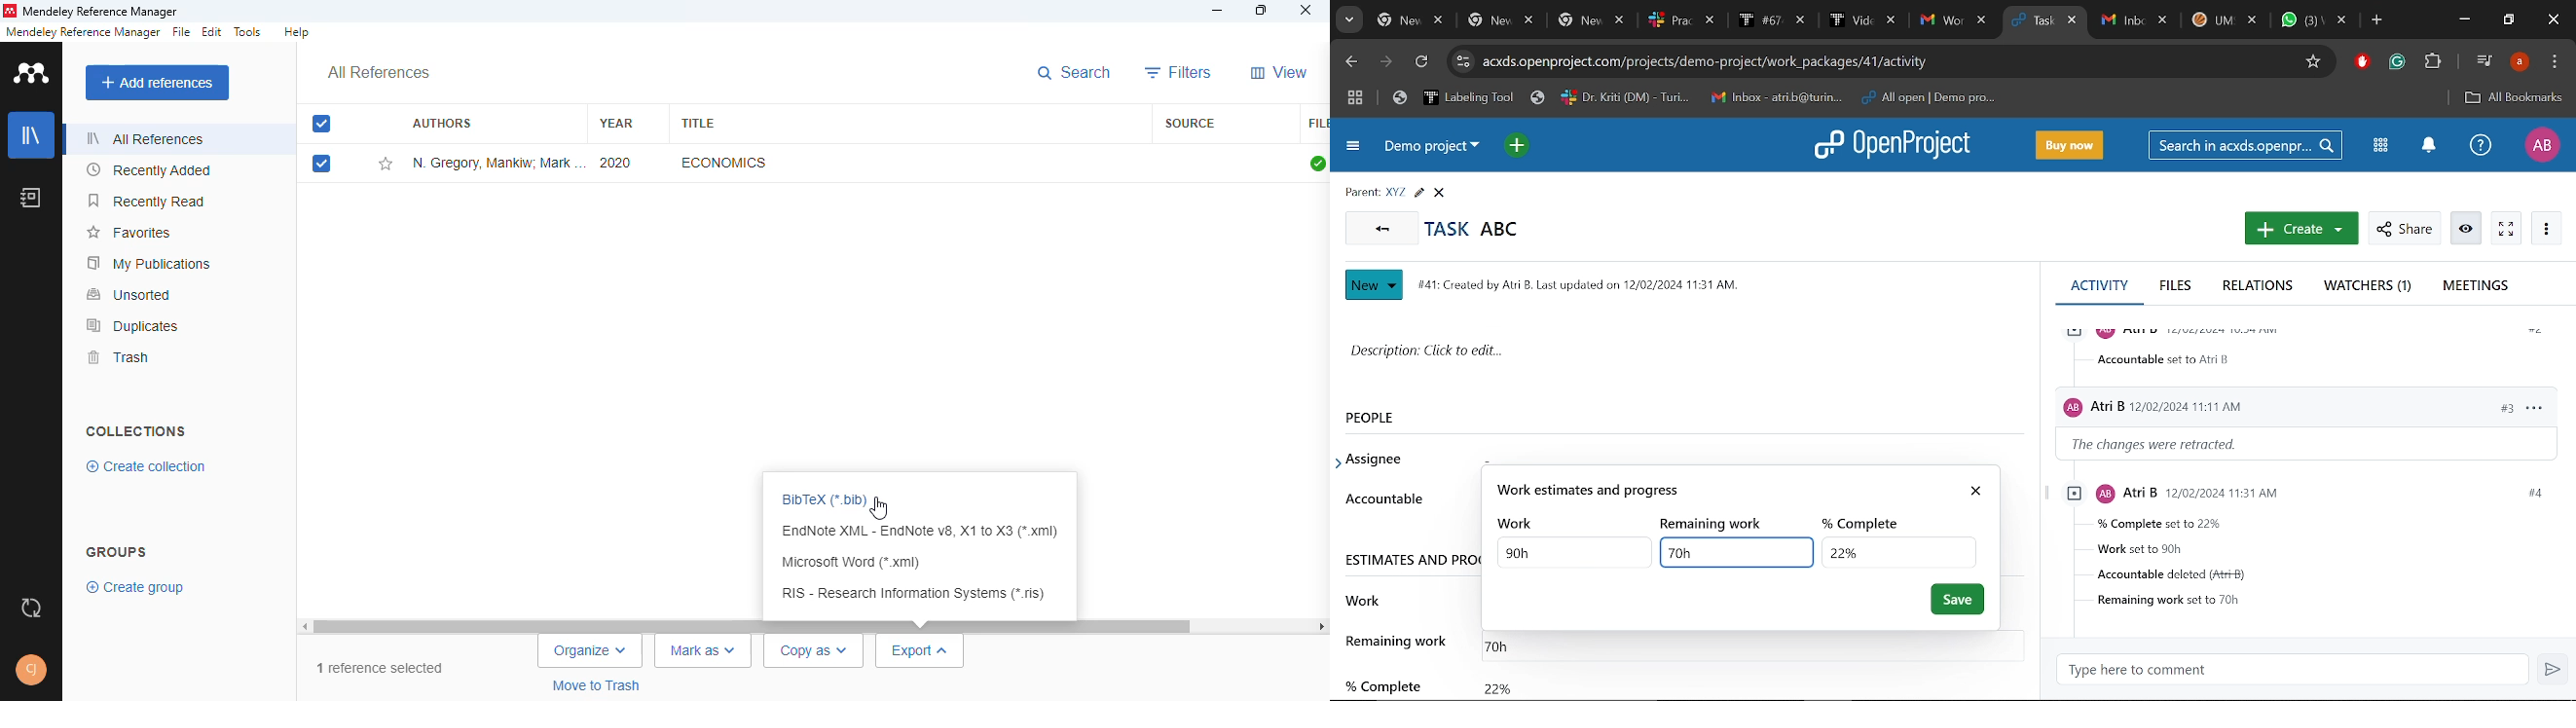 Image resolution: width=2576 pixels, height=728 pixels. I want to click on trash, so click(123, 358).